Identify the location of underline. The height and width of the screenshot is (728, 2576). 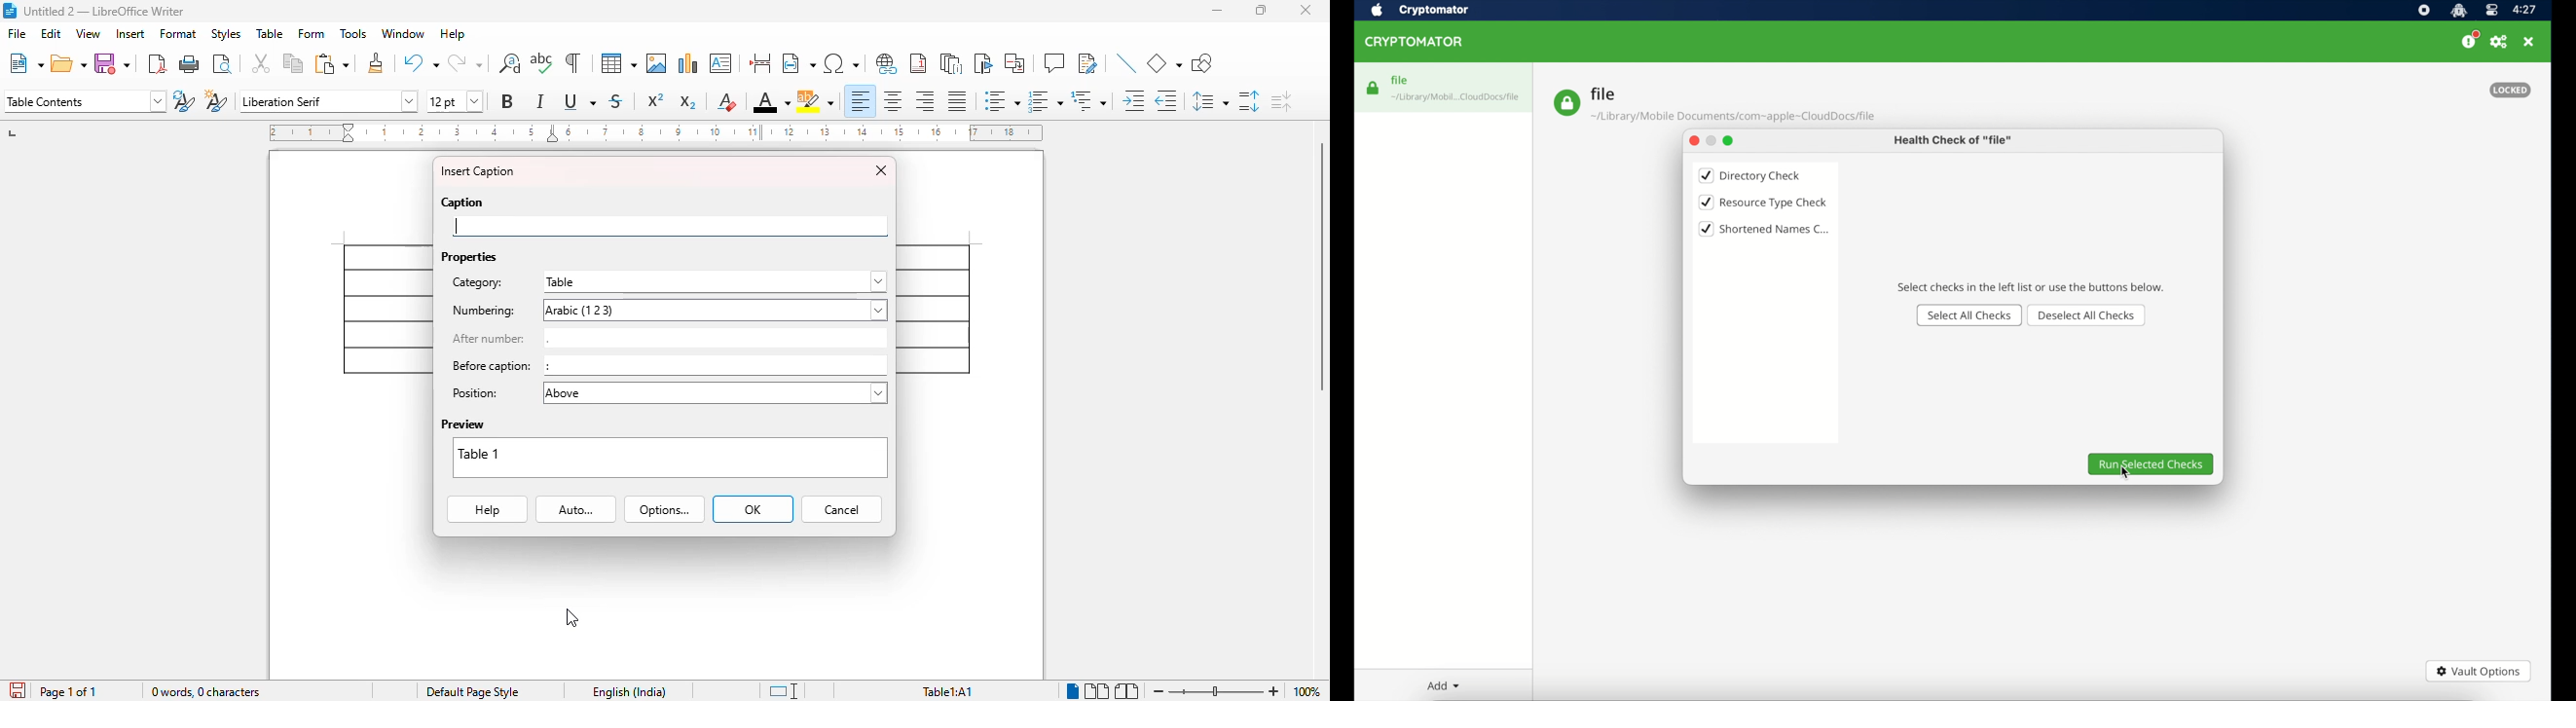
(579, 100).